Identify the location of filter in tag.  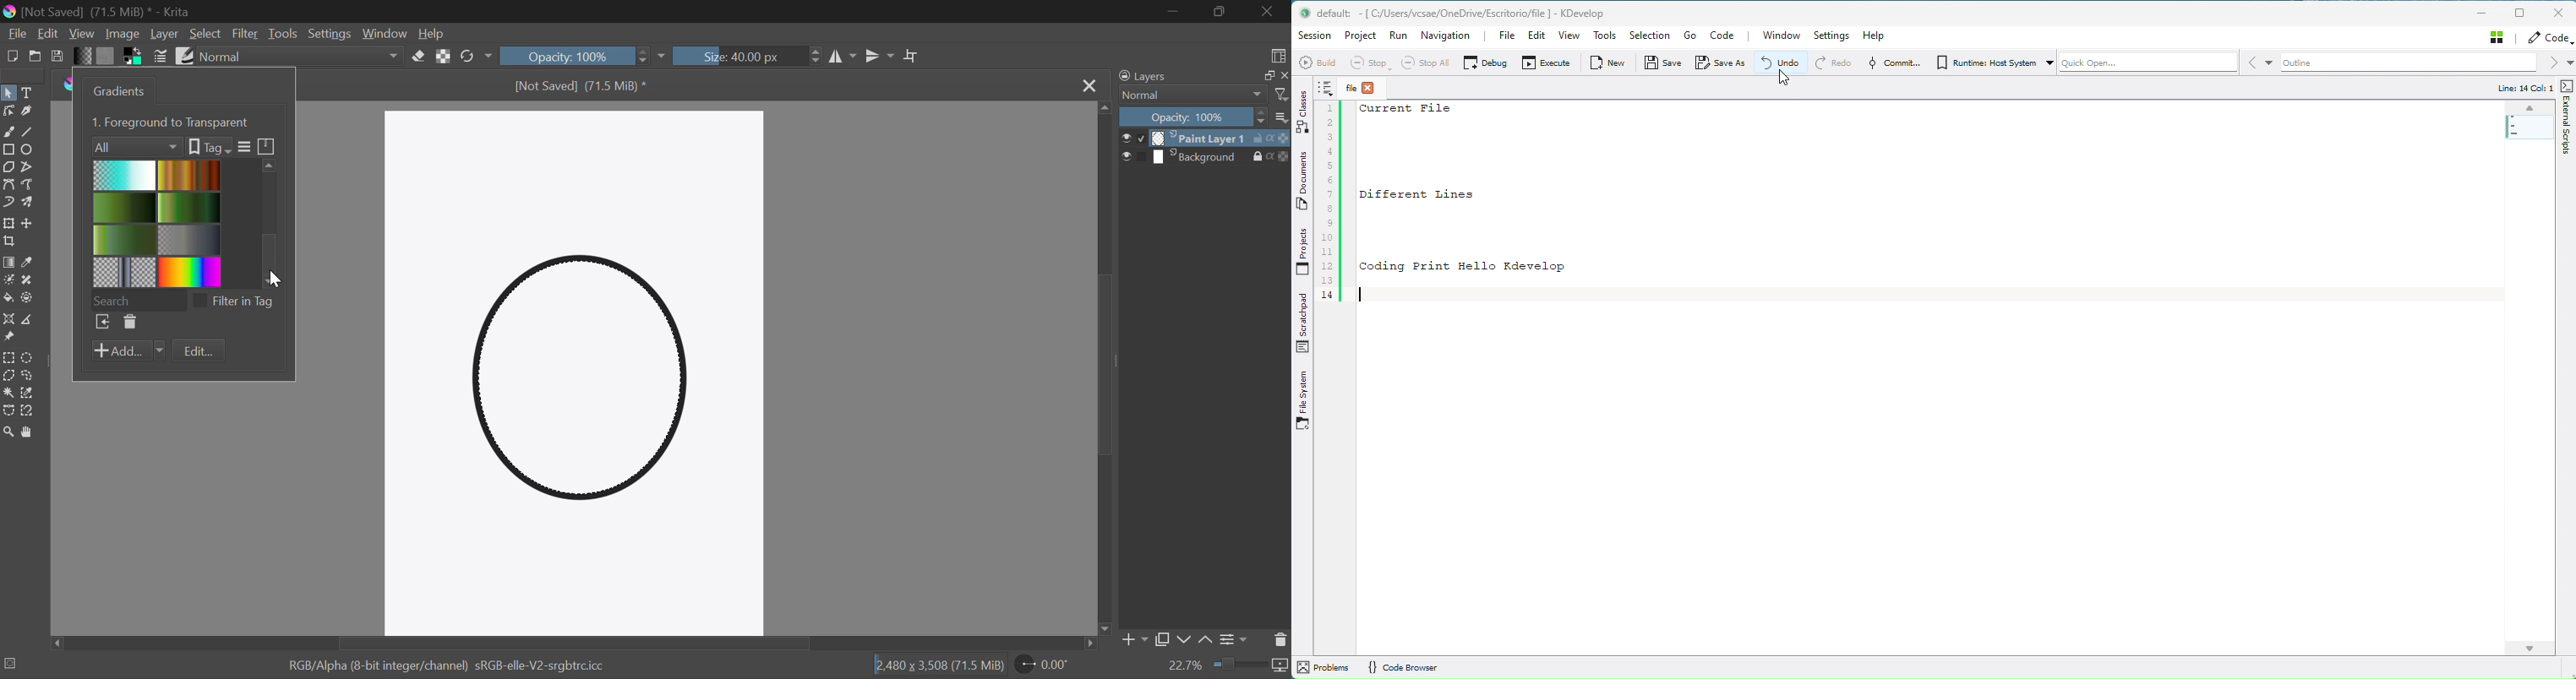
(244, 302).